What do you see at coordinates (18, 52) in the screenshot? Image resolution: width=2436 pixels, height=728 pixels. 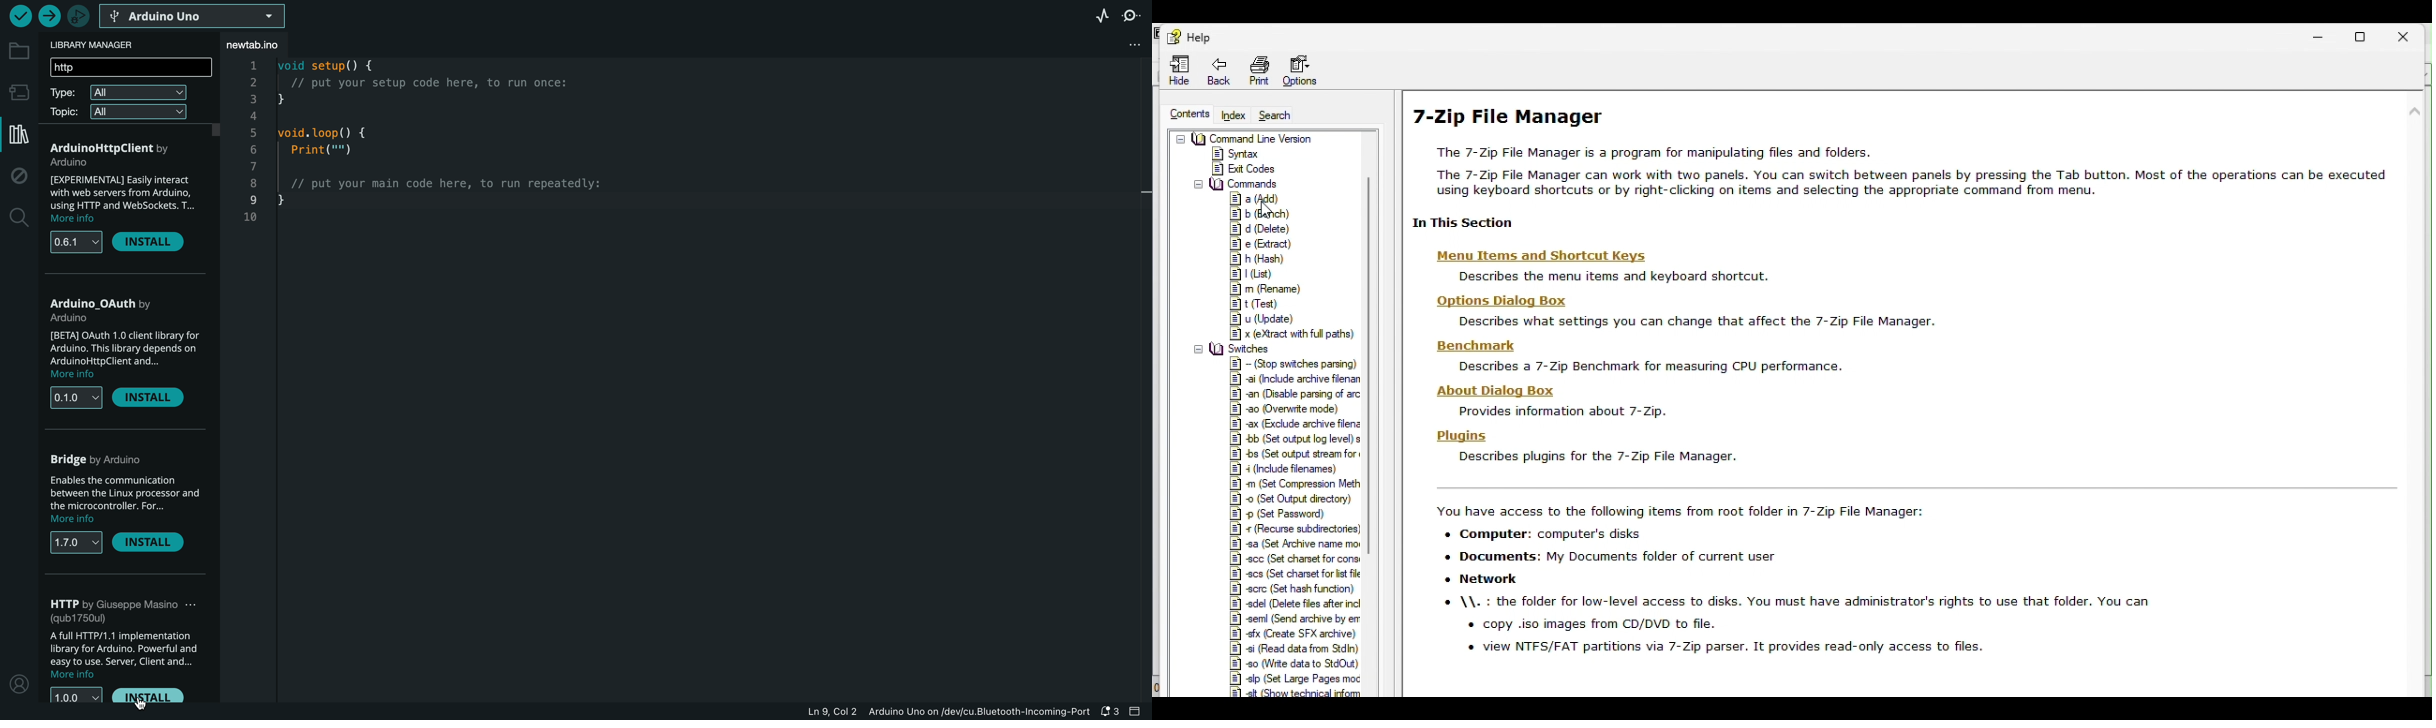 I see `folder` at bounding box center [18, 52].